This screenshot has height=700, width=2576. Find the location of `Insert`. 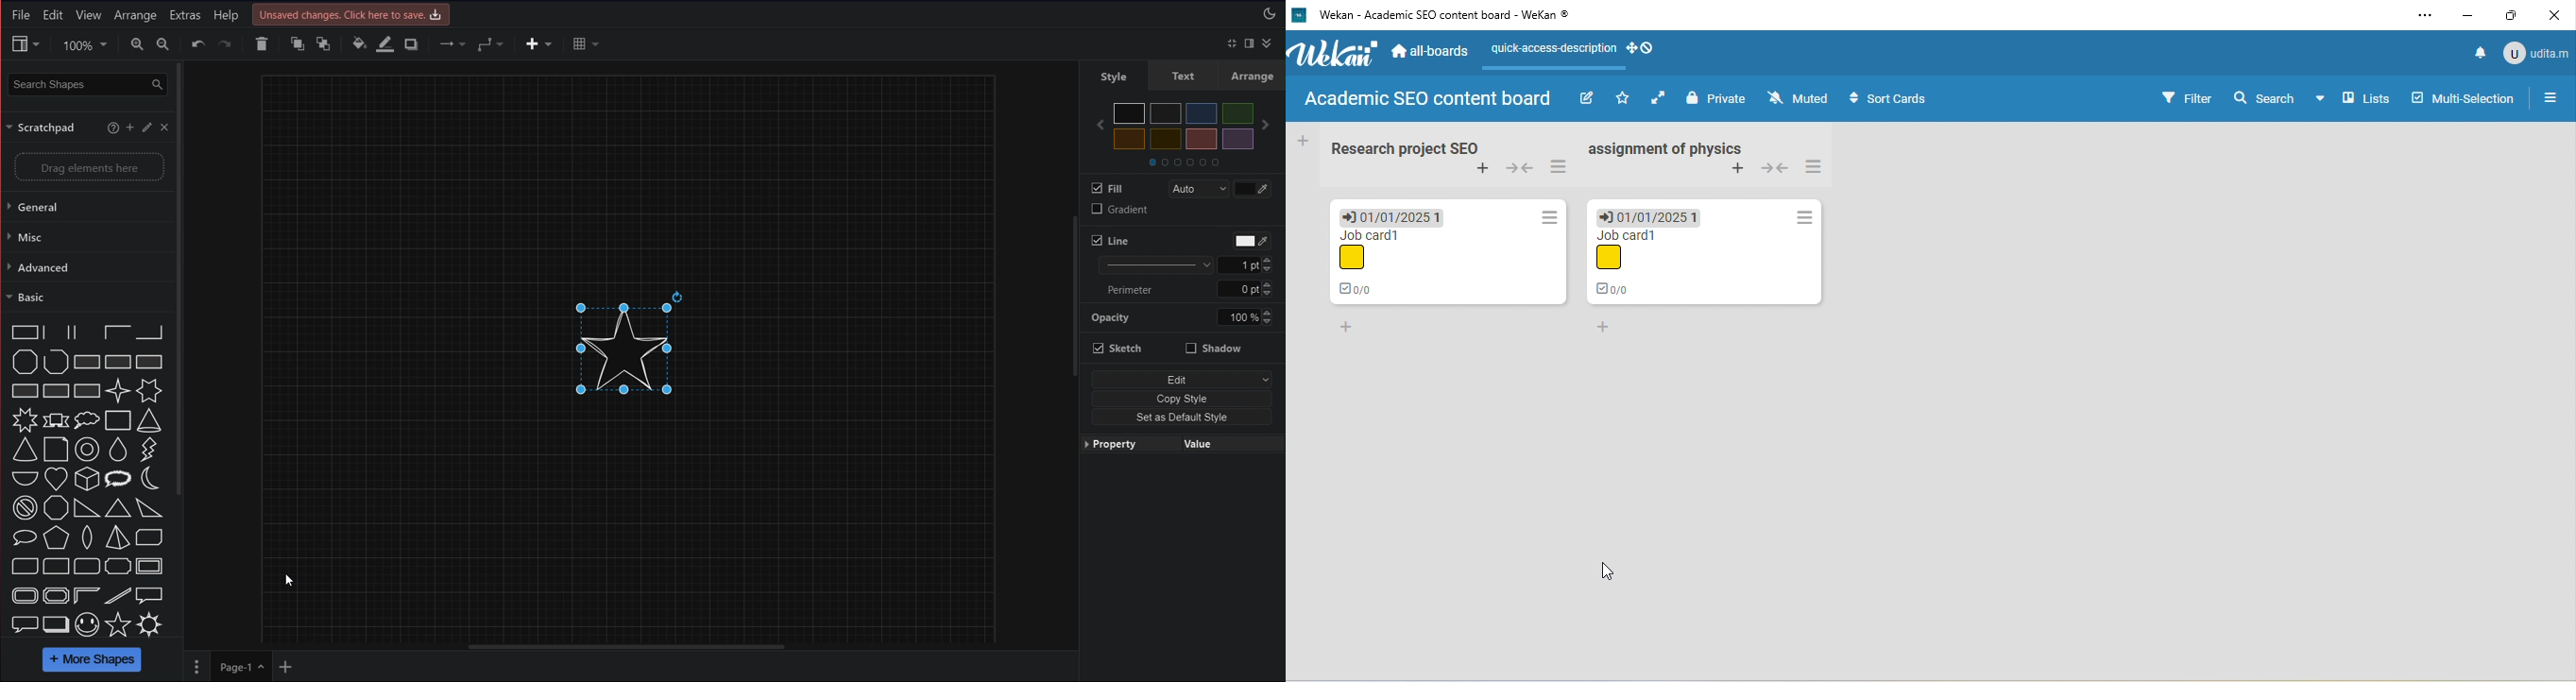

Insert is located at coordinates (539, 45).